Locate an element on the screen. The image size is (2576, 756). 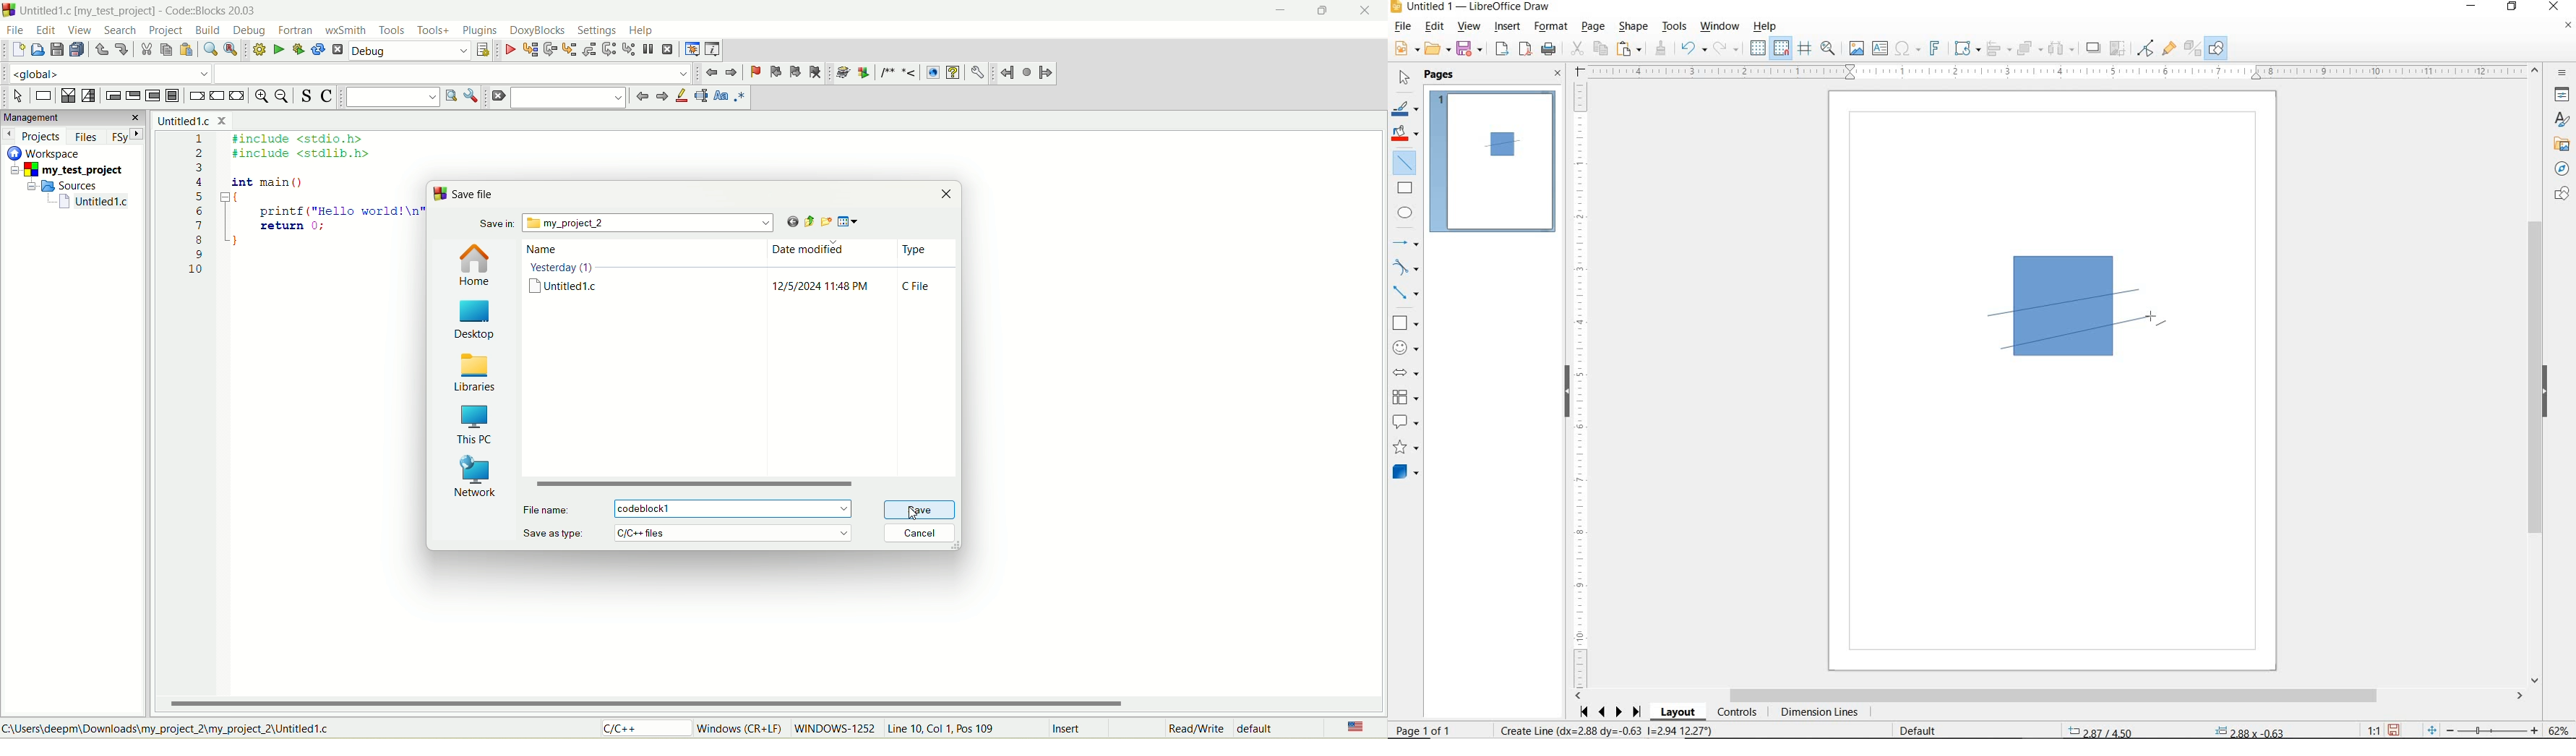
INSERT LINE is located at coordinates (1407, 163).